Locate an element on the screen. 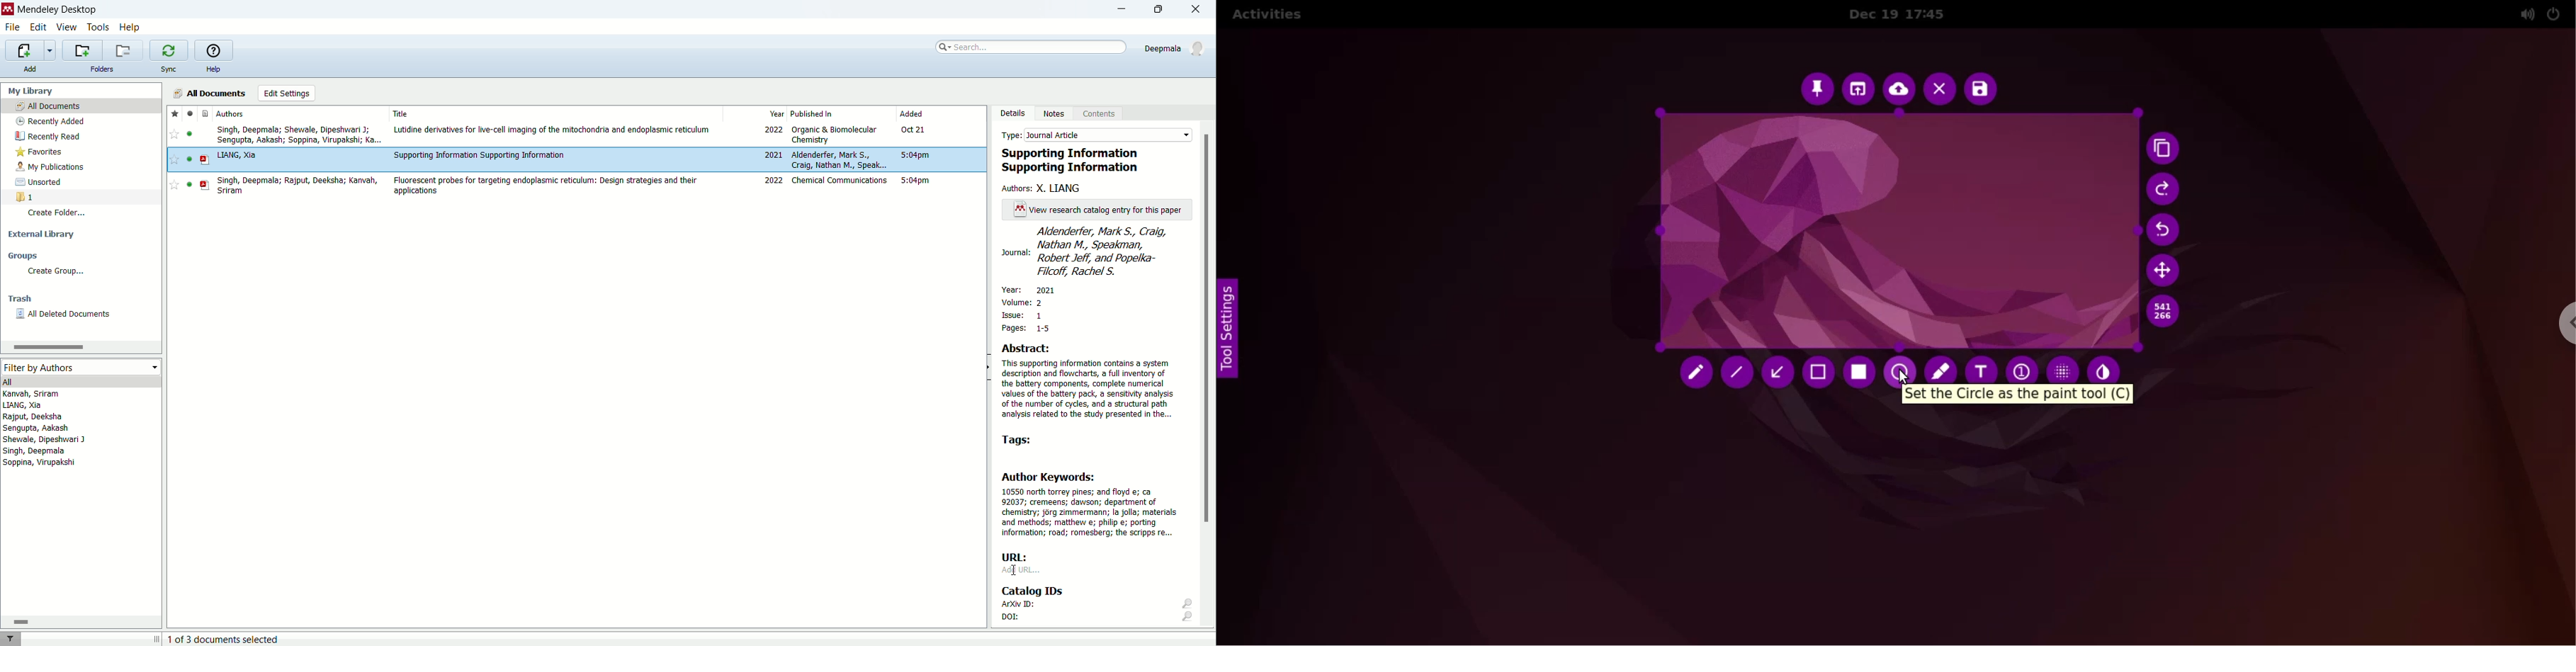 The width and height of the screenshot is (2576, 672). filter is located at coordinates (11, 638).